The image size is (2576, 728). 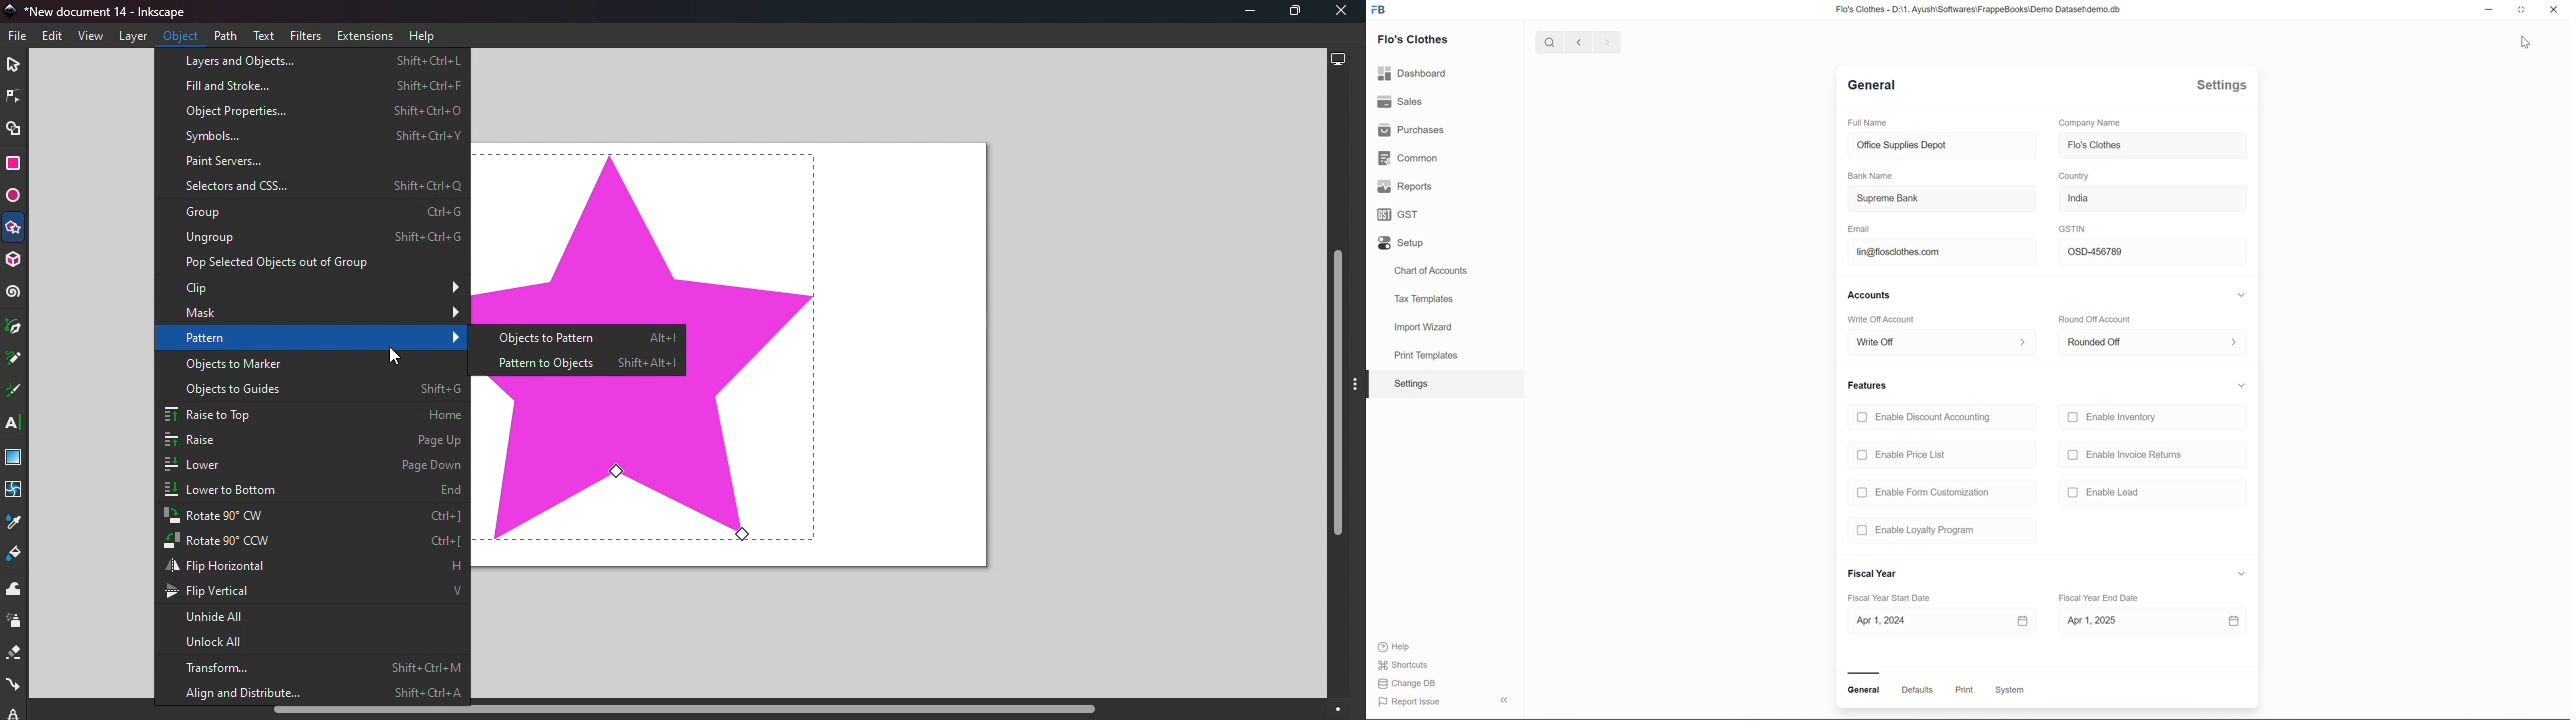 I want to click on Purchases, so click(x=1411, y=130).